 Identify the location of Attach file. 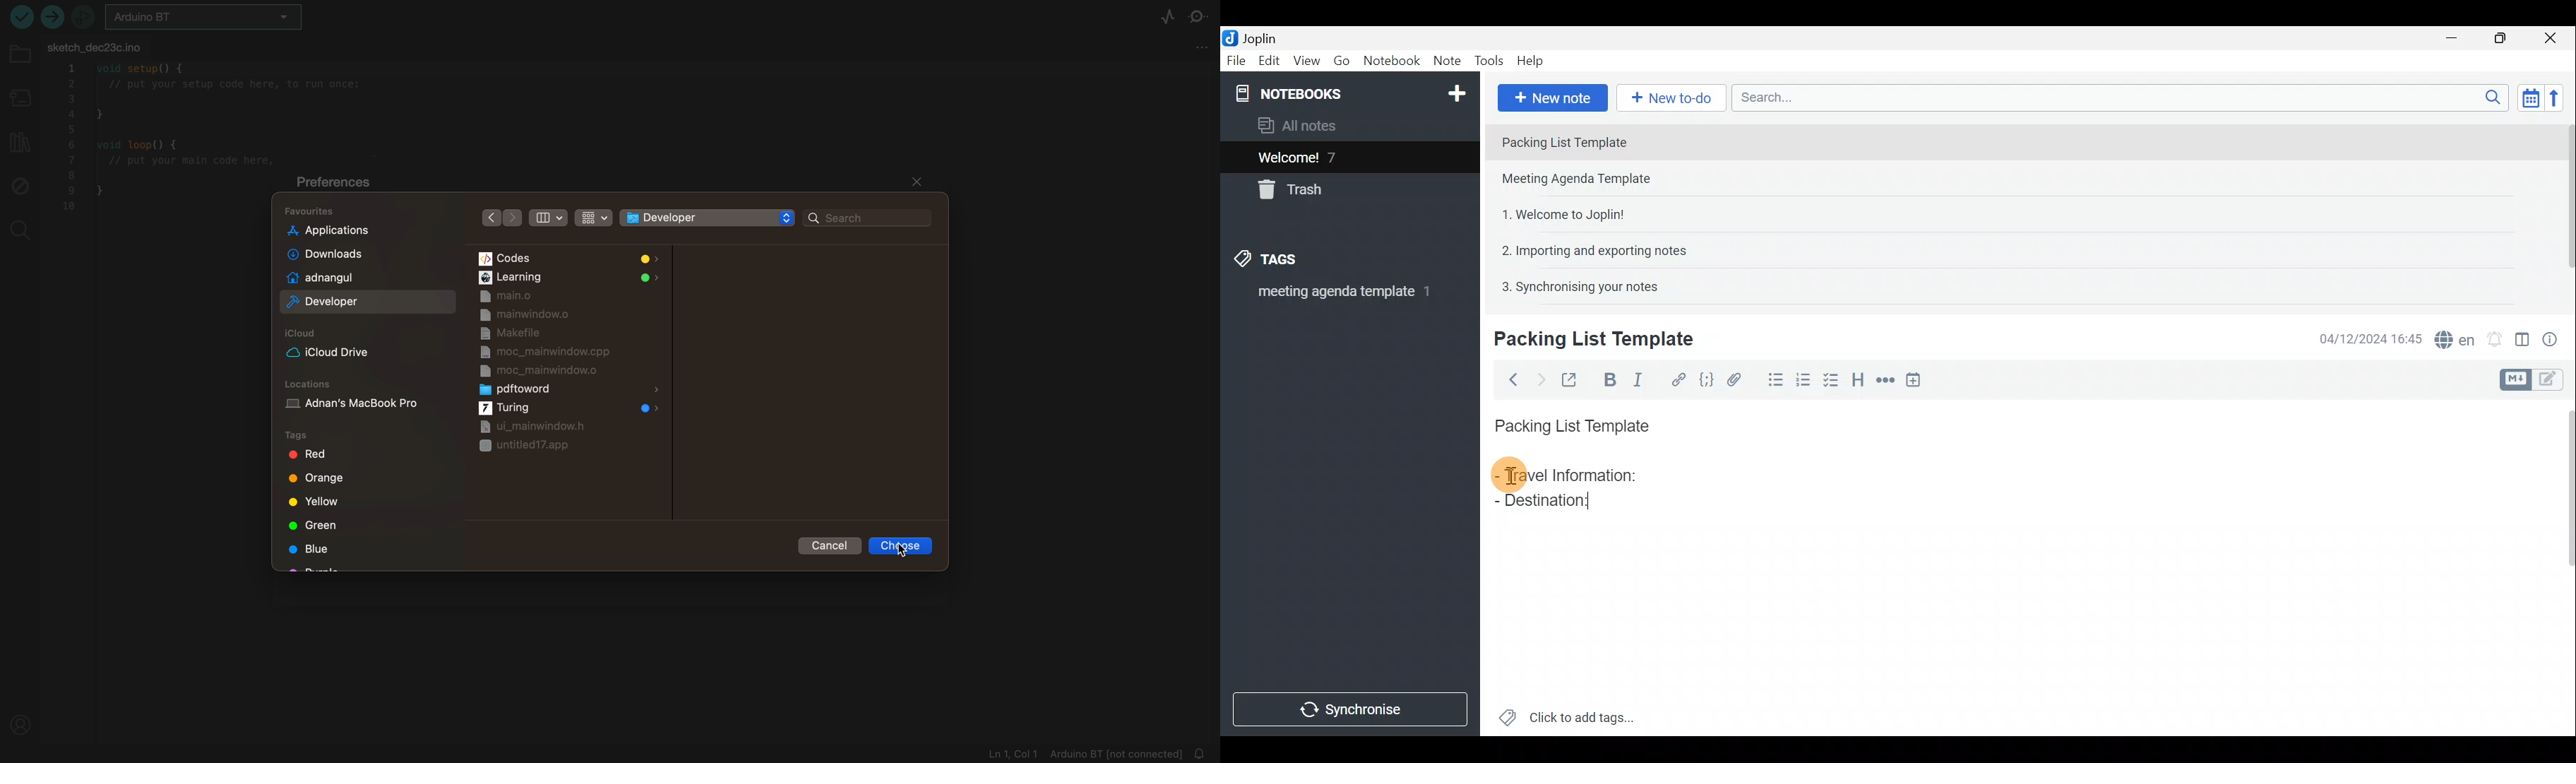
(1734, 379).